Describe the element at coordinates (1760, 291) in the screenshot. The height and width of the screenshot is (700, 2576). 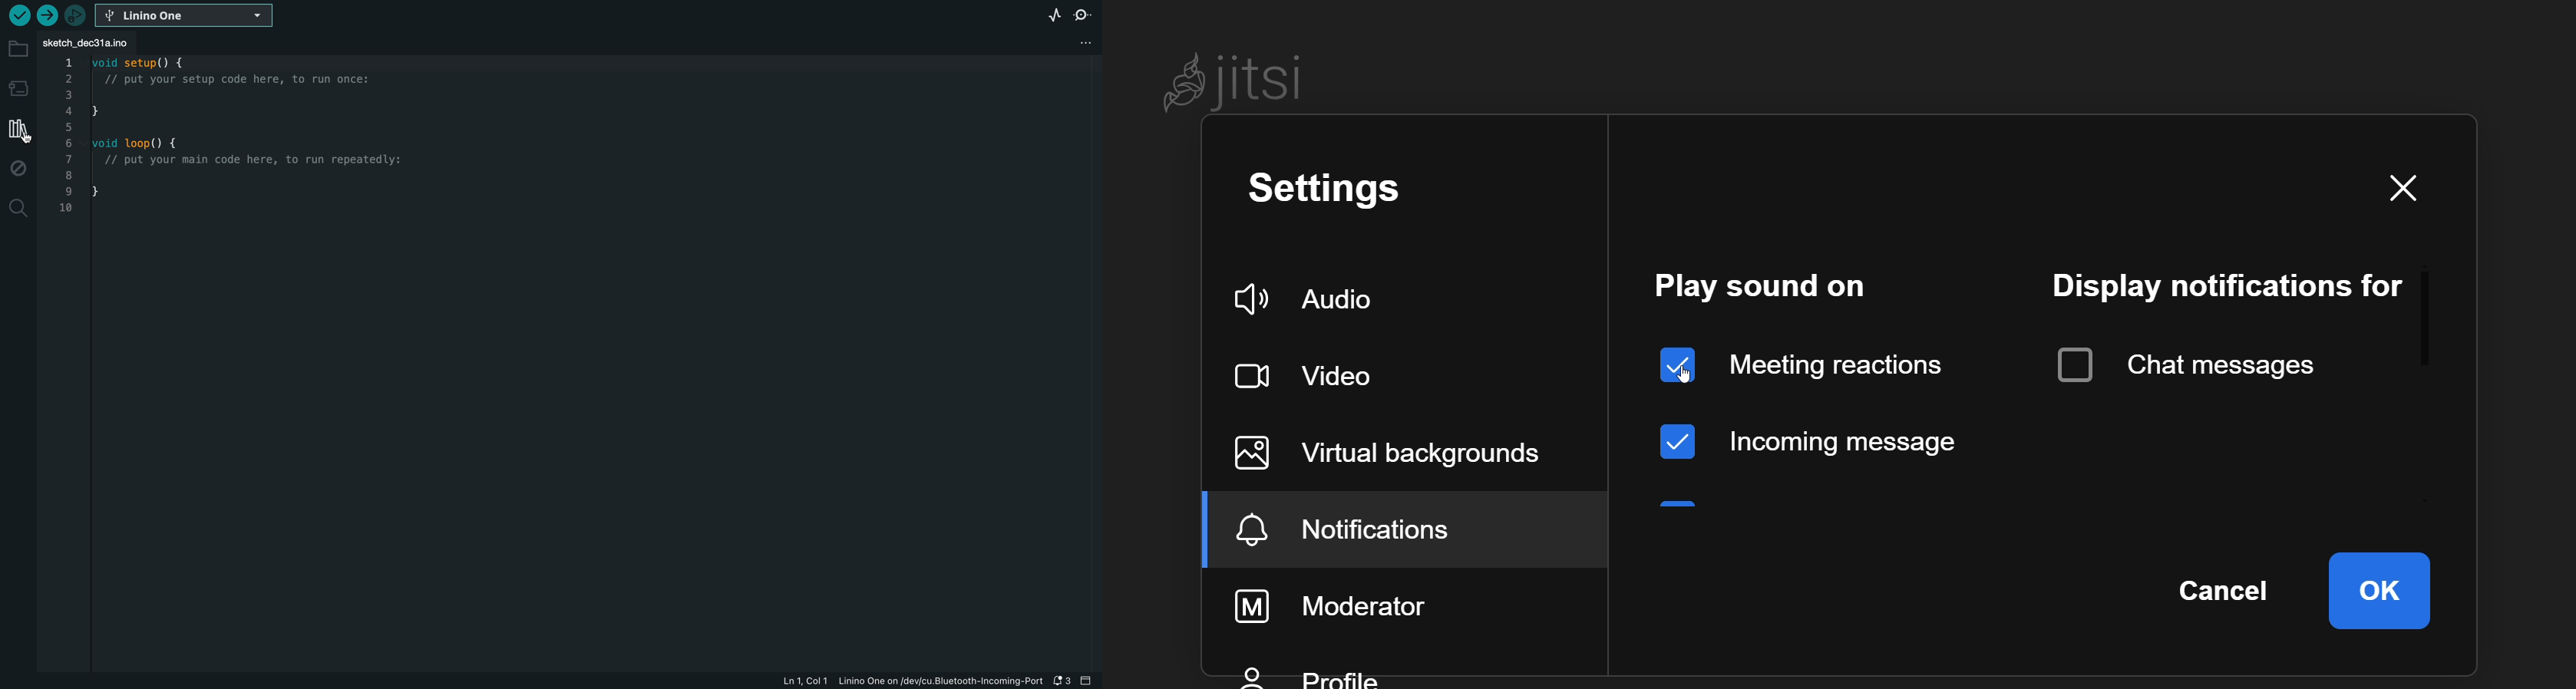
I see `play sound on` at that location.